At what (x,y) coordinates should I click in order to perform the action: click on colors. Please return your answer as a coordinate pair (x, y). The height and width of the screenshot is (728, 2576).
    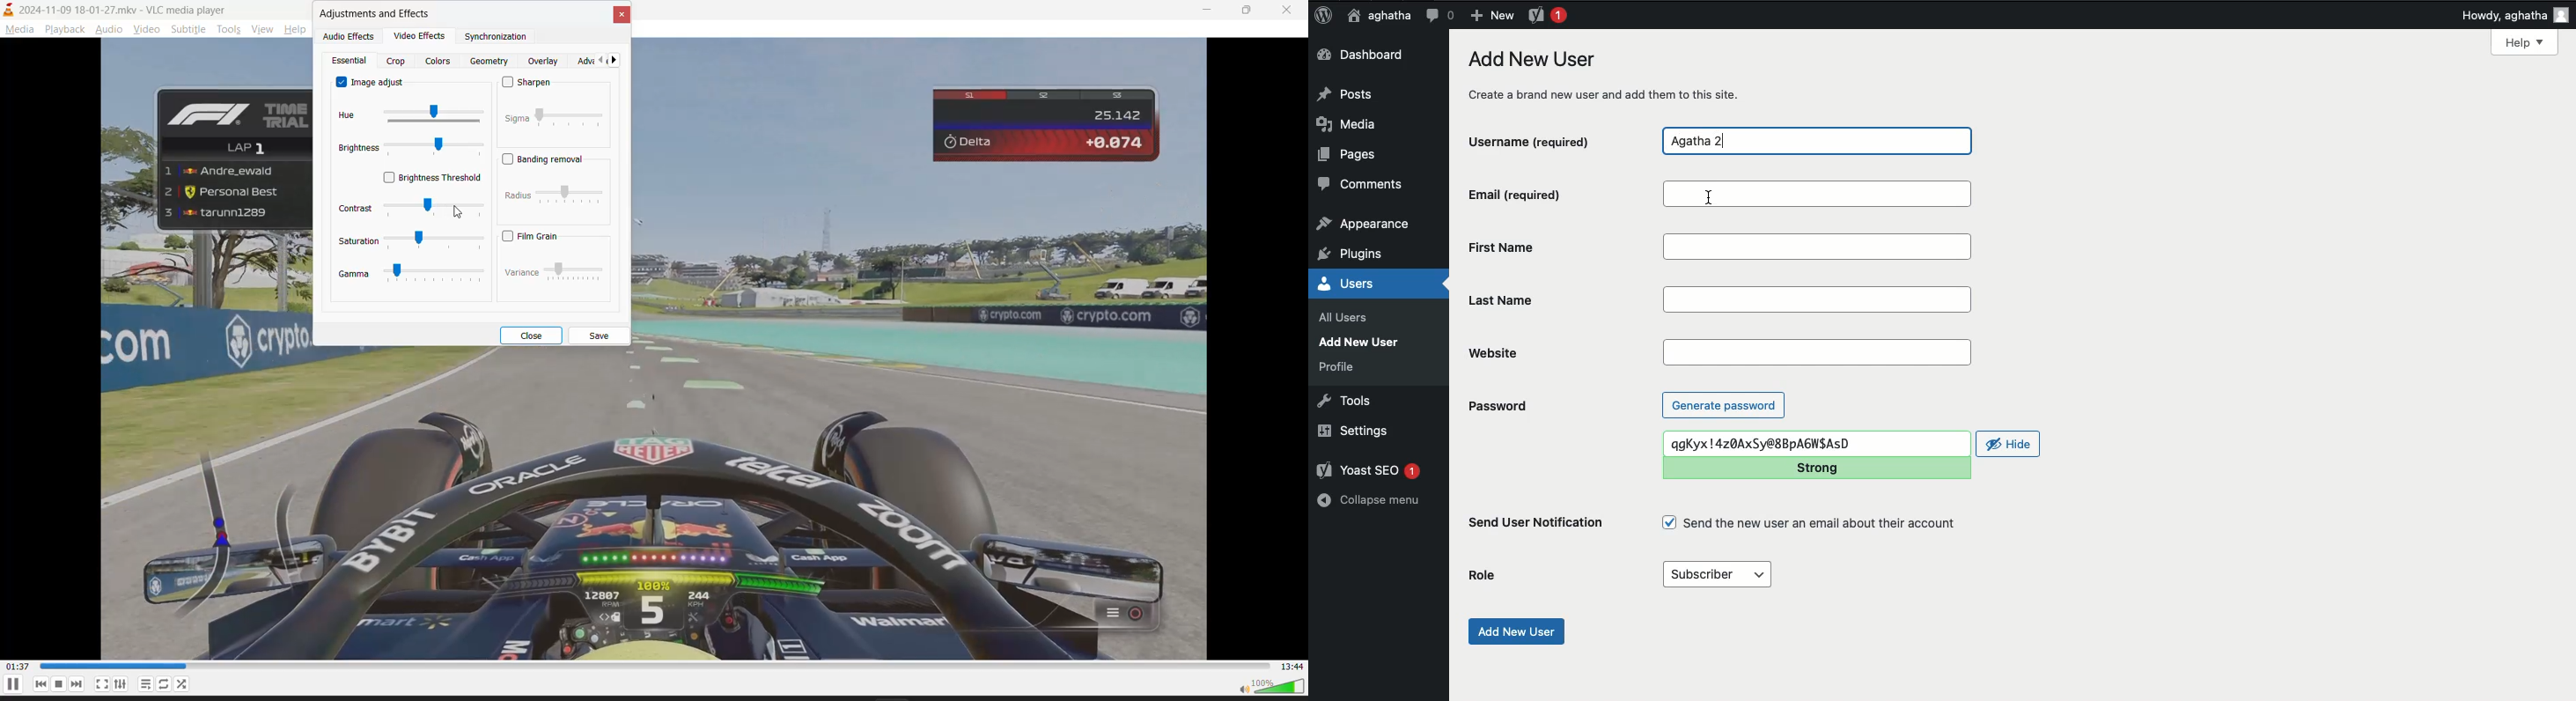
    Looking at the image, I should click on (438, 62).